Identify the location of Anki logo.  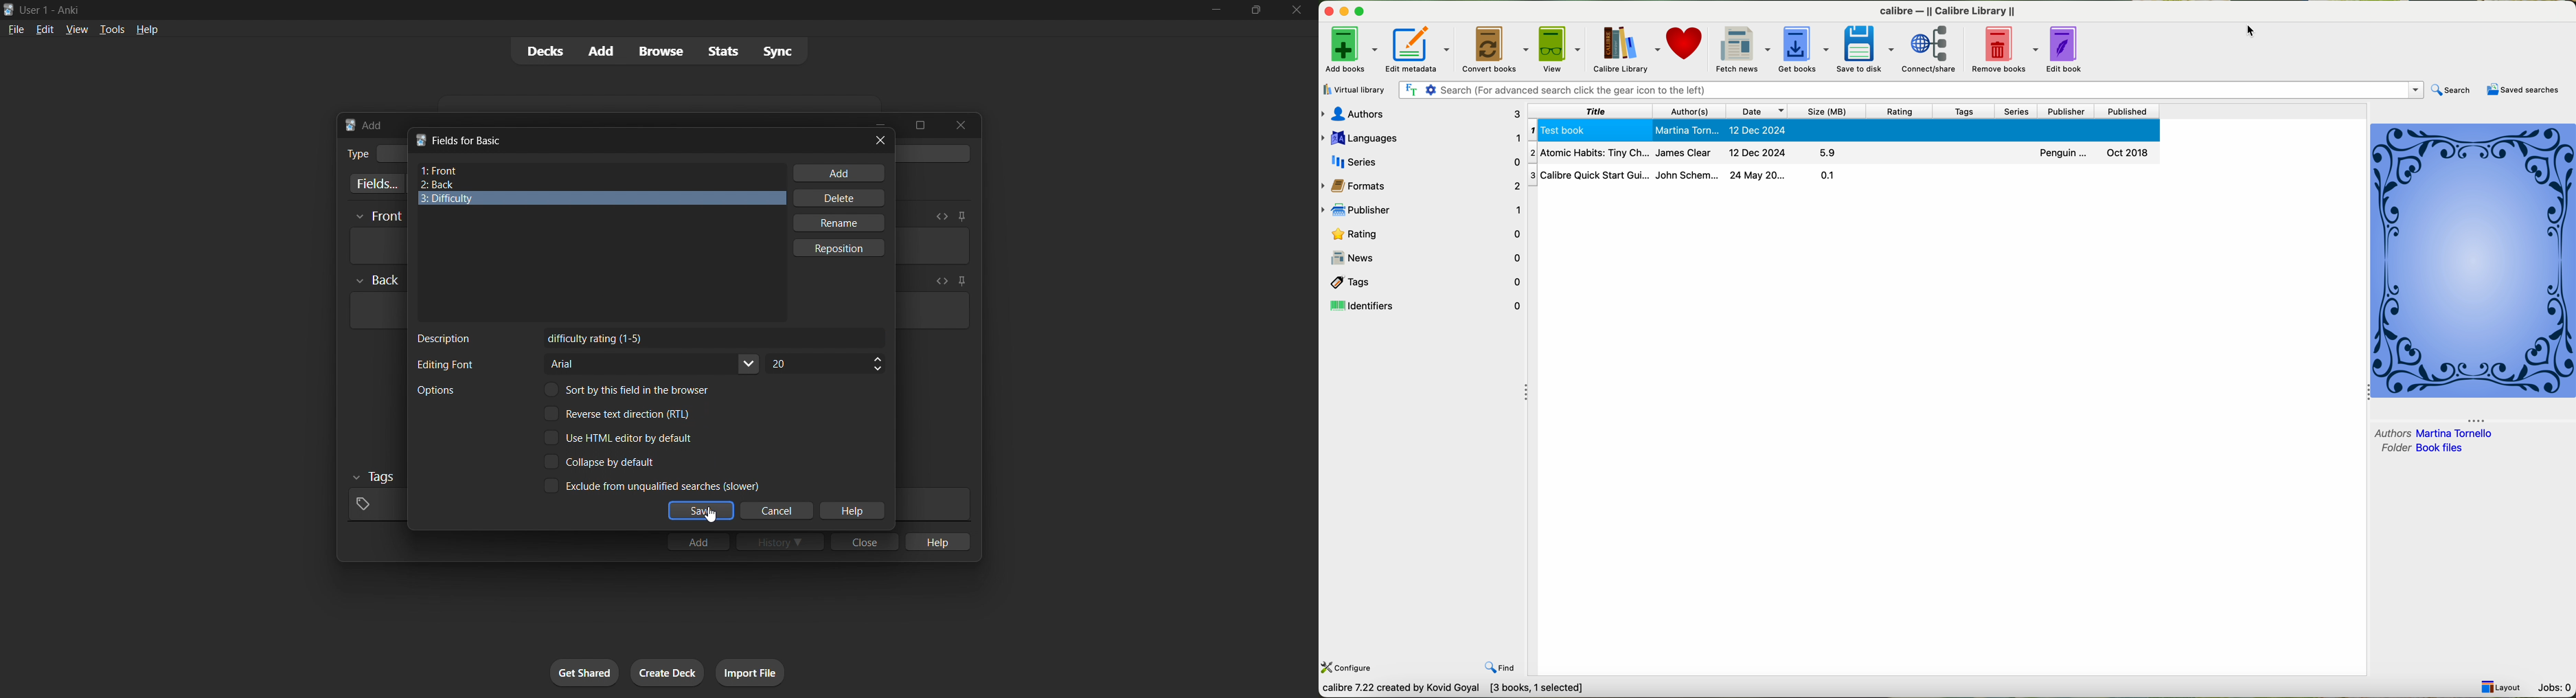
(350, 125).